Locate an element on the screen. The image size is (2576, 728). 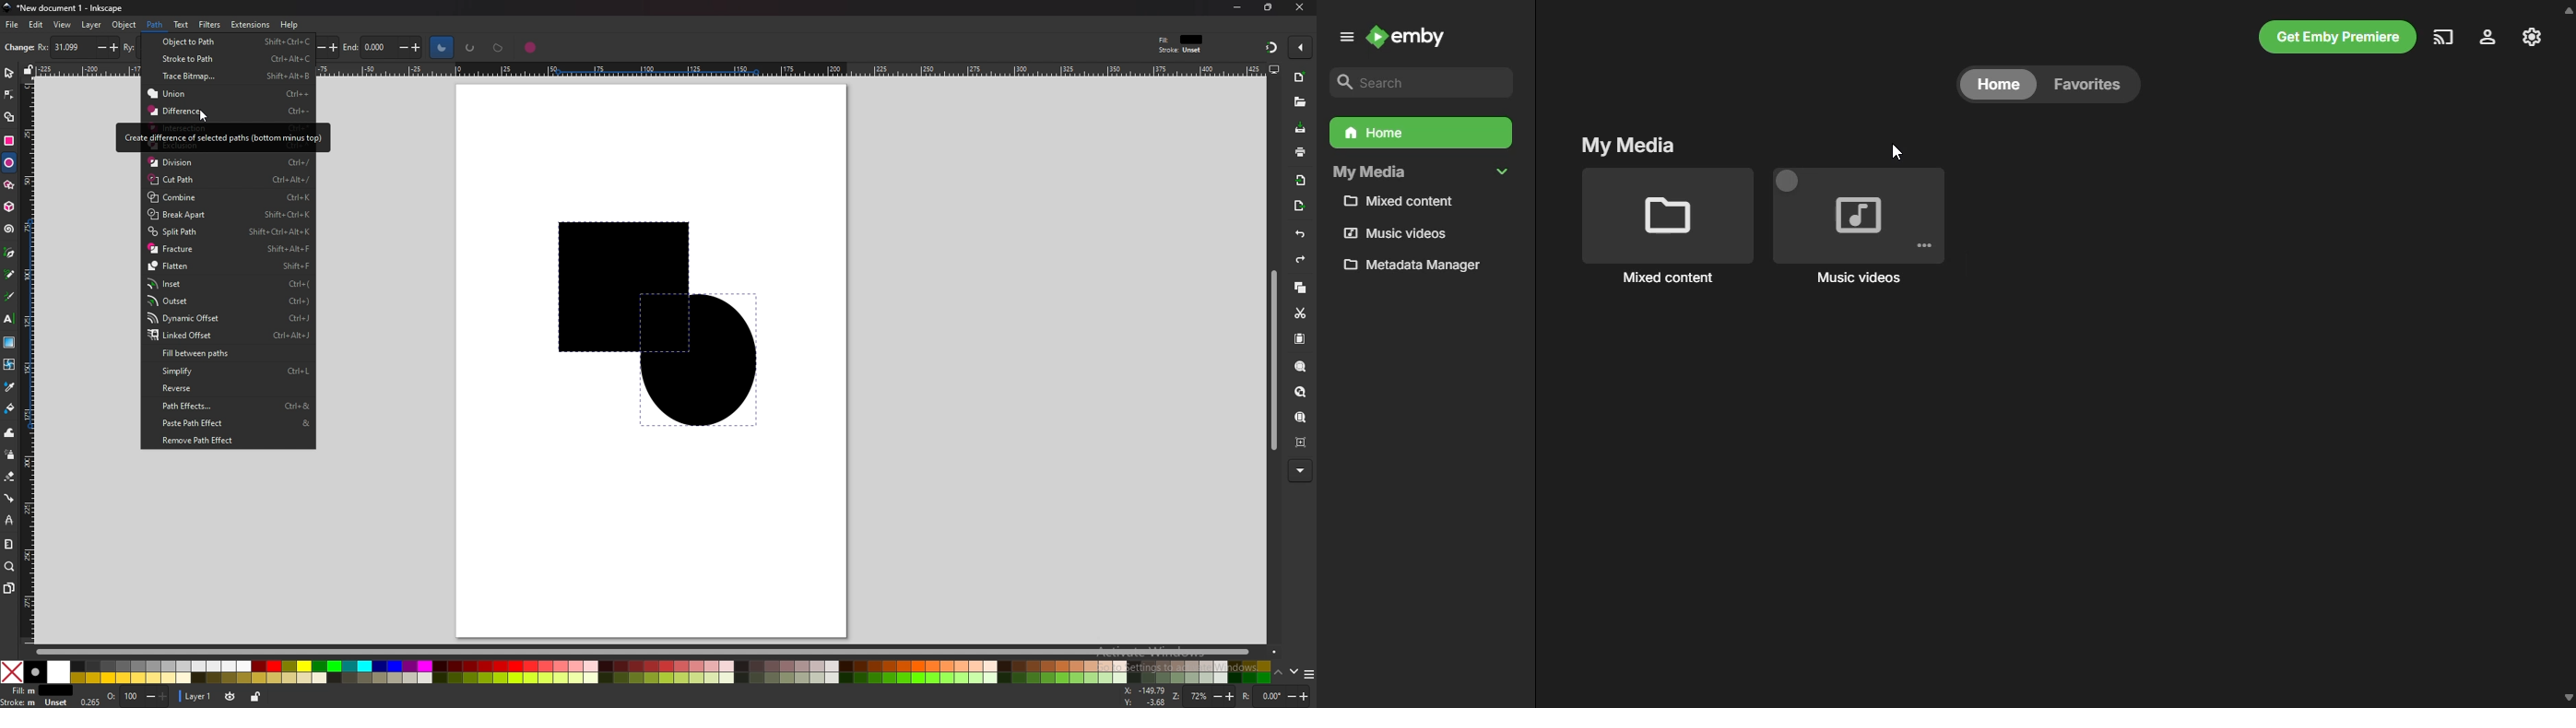
Combine is located at coordinates (225, 198).